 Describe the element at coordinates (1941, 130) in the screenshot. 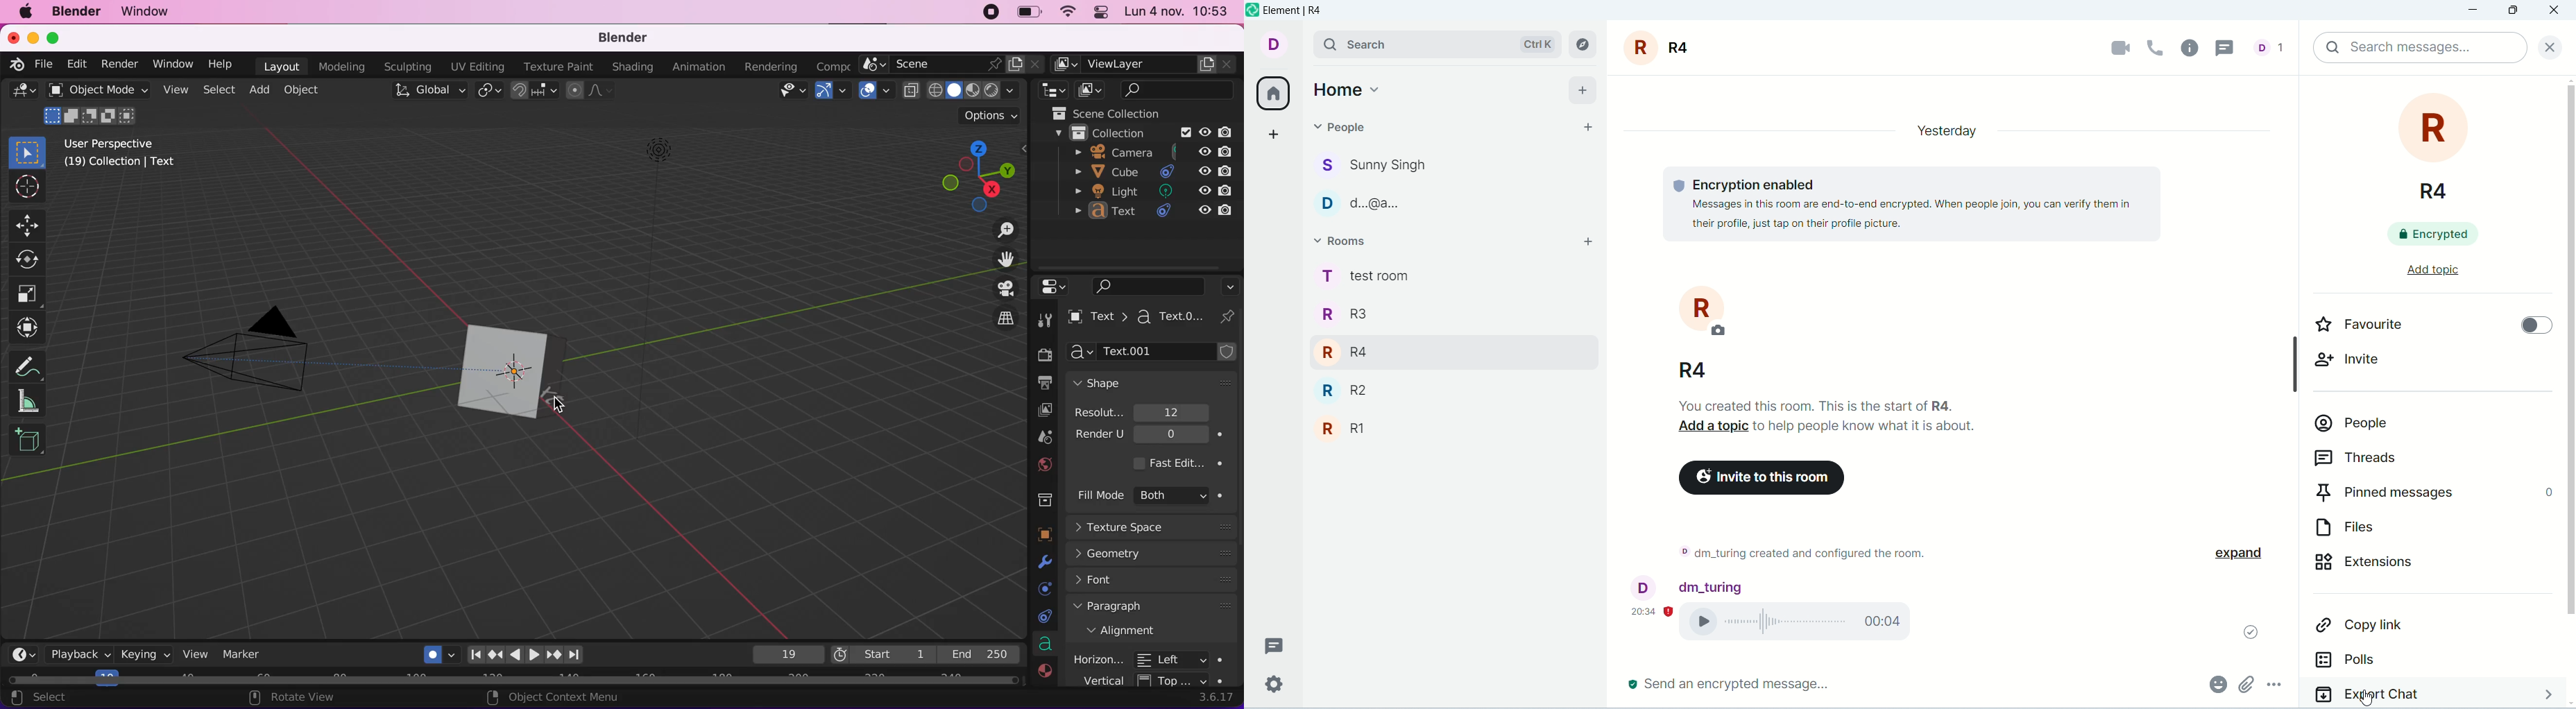

I see `day` at that location.